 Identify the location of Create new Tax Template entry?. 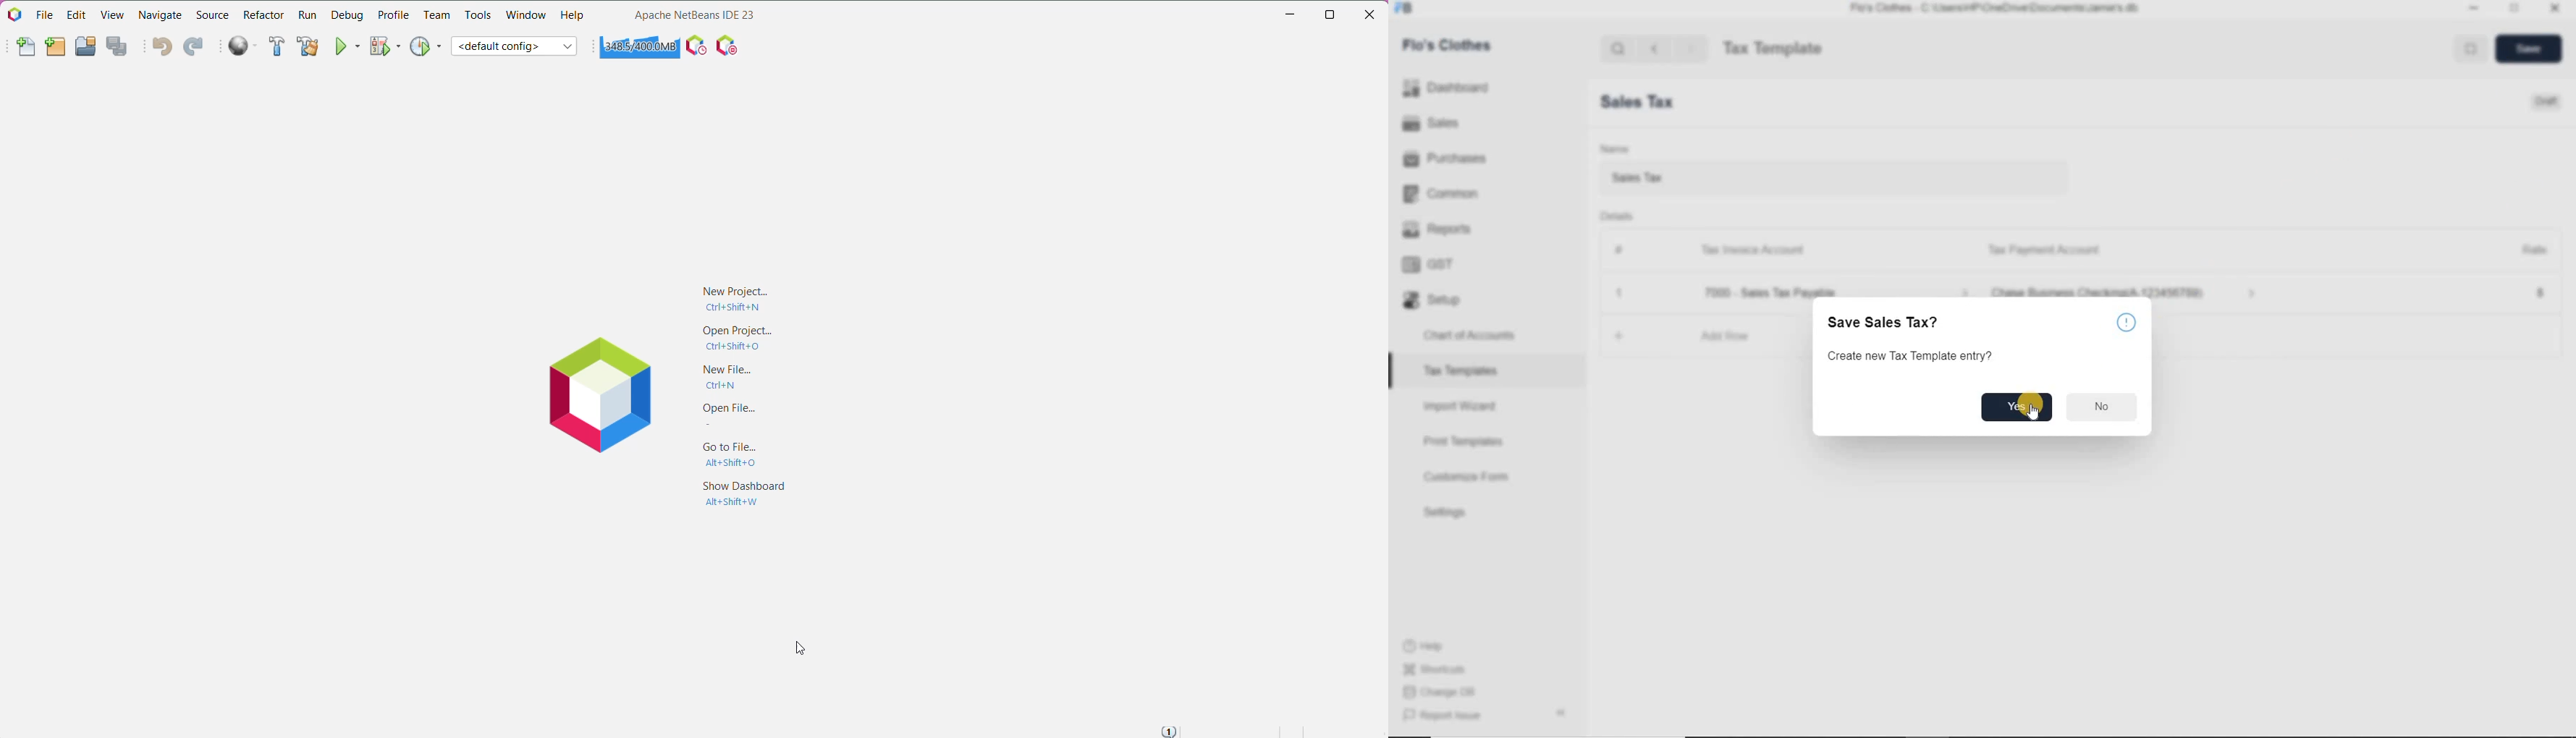
(1909, 355).